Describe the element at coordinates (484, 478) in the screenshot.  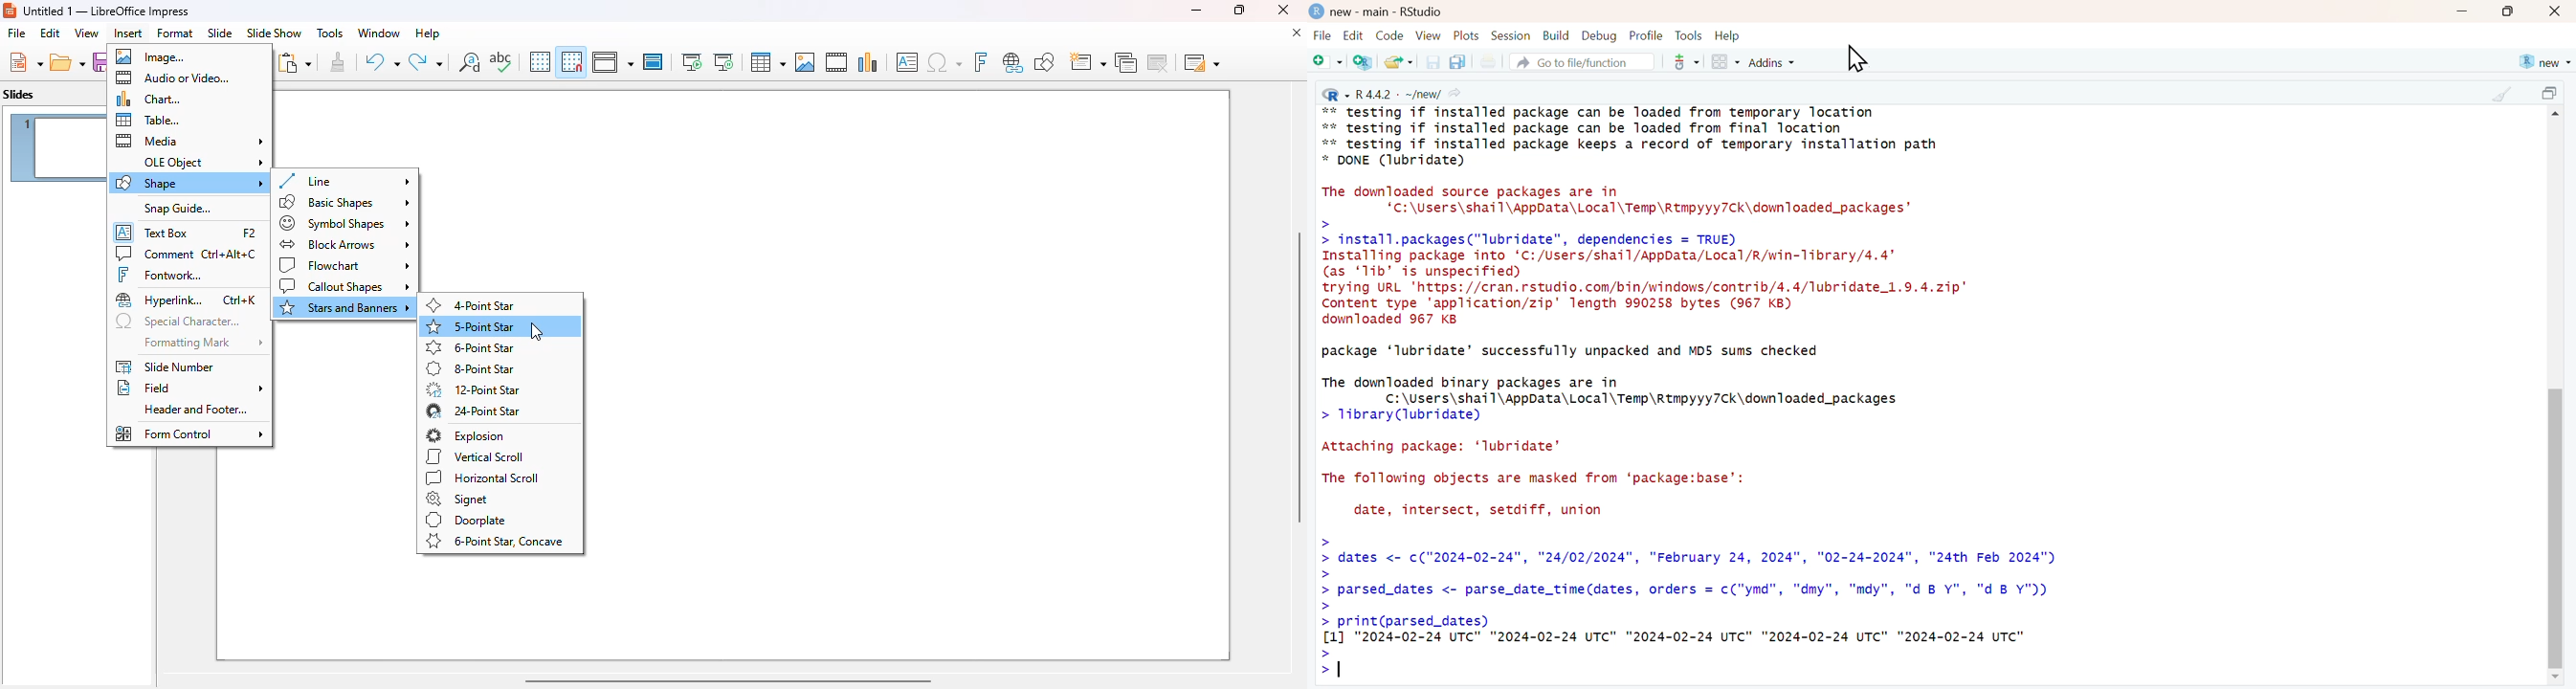
I see `horizontal scroll` at that location.